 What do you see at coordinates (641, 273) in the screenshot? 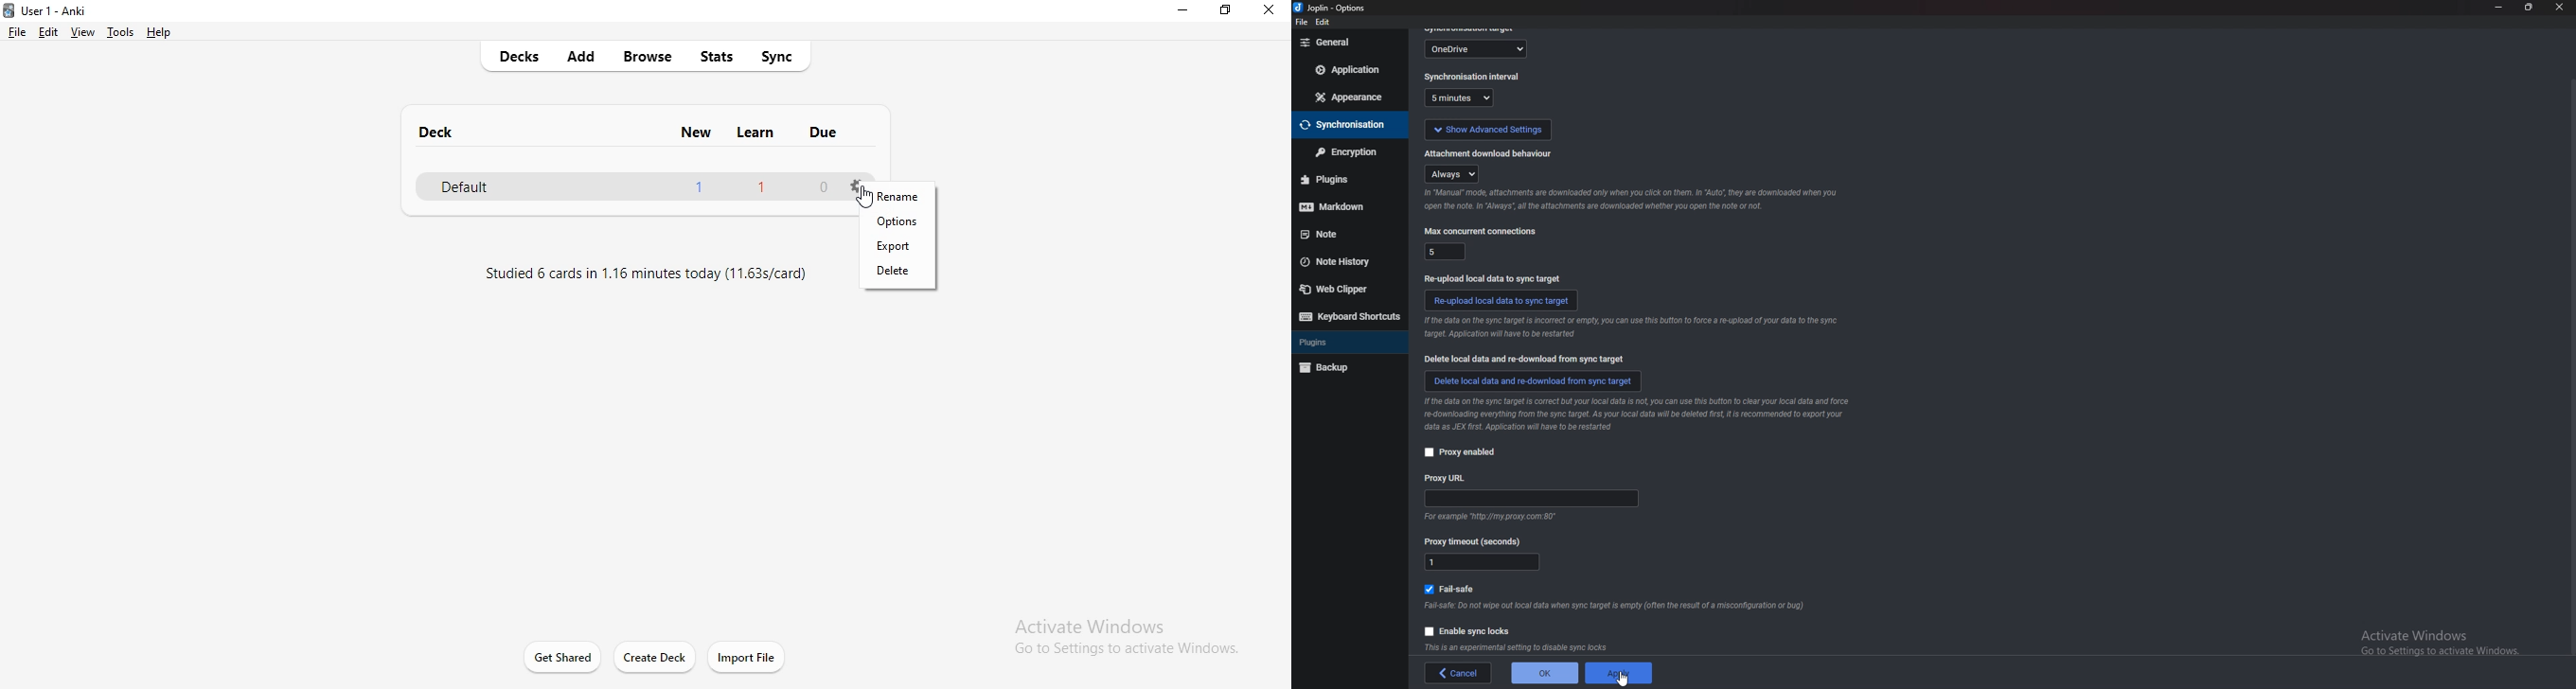
I see `text 1` at bounding box center [641, 273].